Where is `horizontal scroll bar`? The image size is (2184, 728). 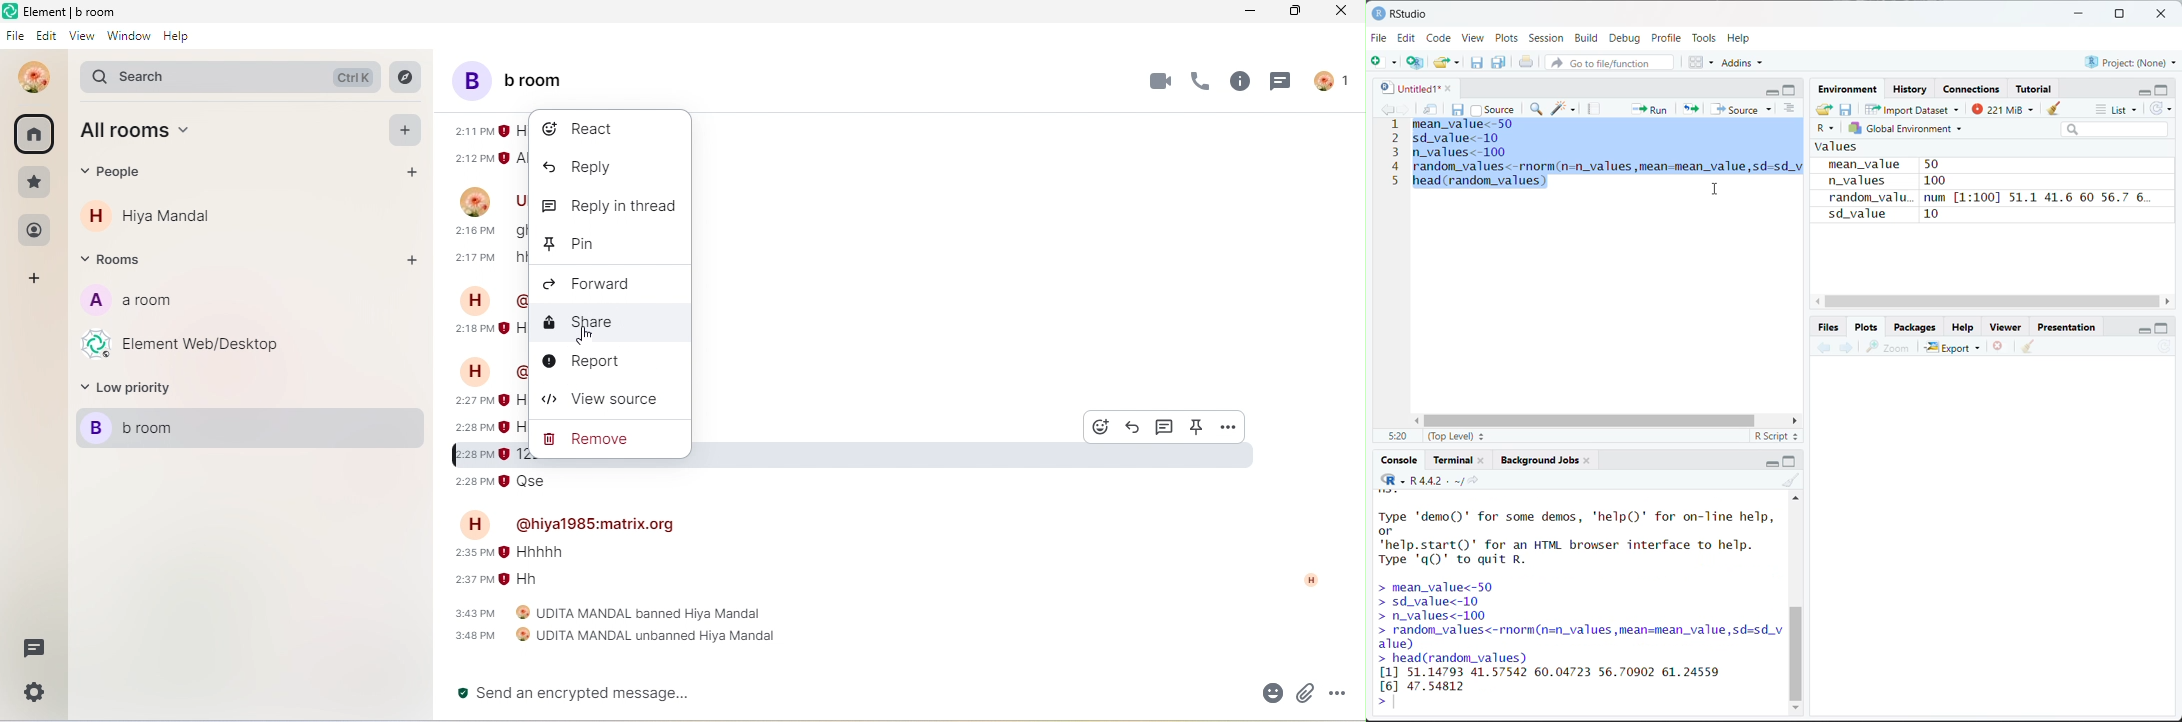
horizontal scroll bar is located at coordinates (1579, 421).